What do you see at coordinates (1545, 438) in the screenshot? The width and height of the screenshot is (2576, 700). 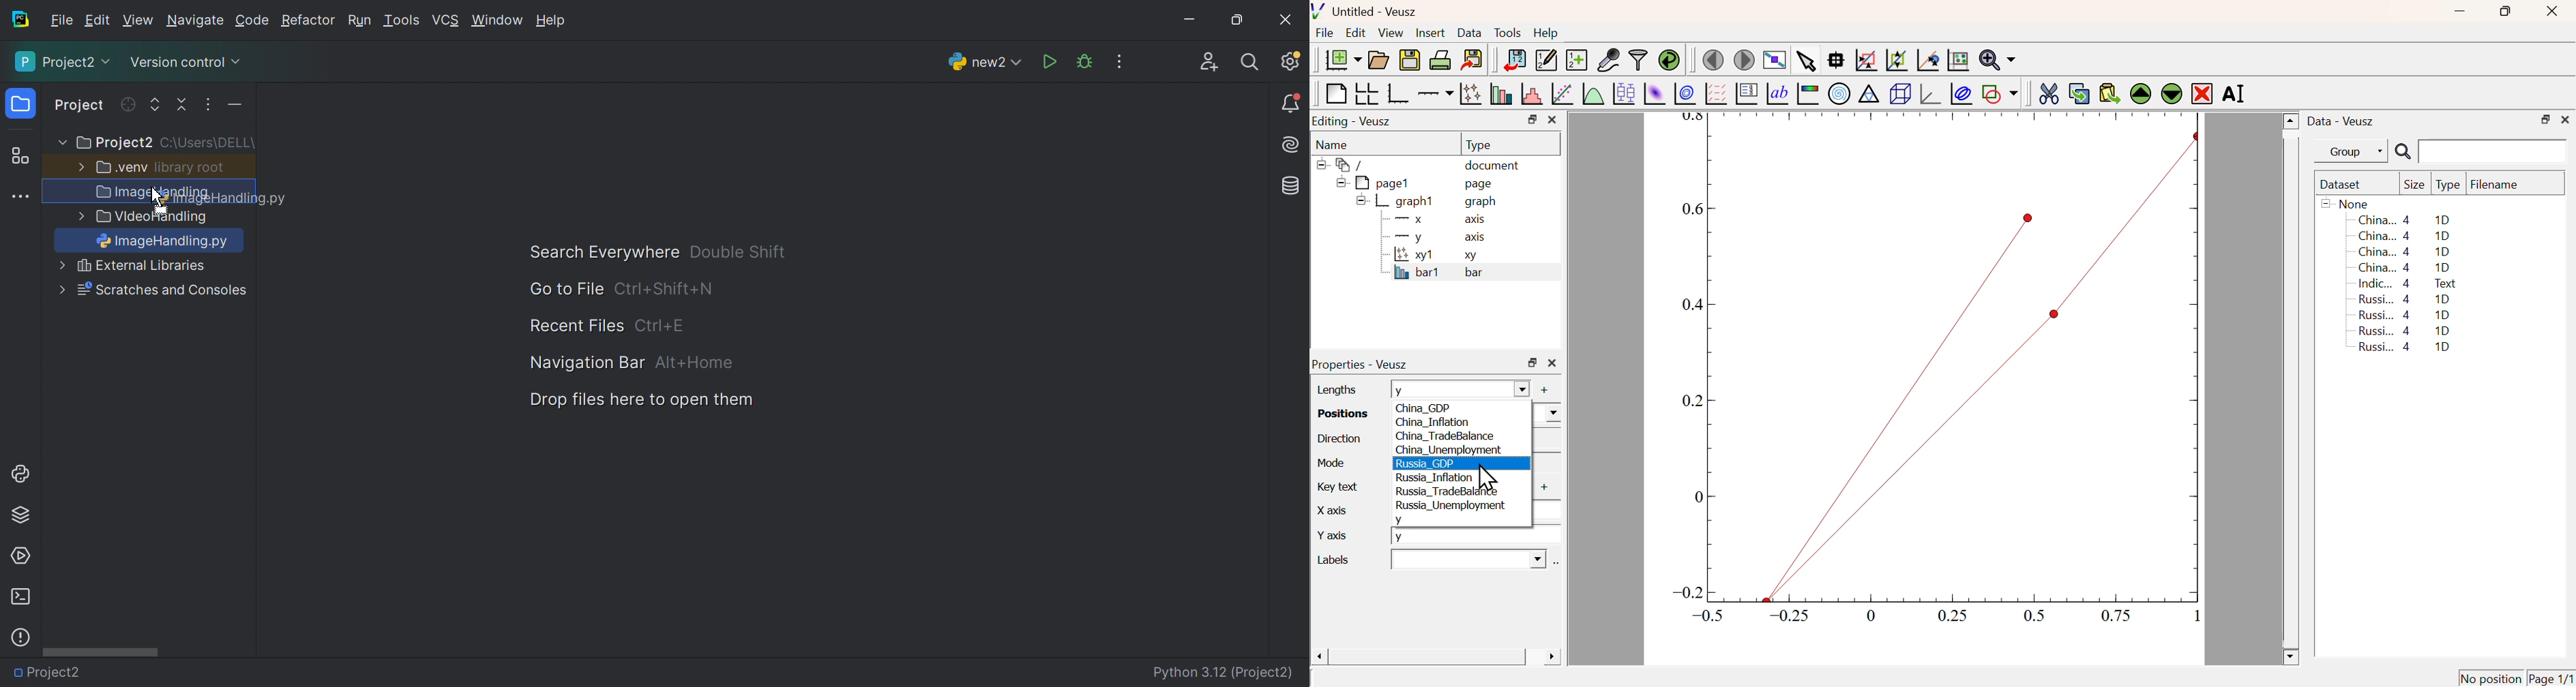 I see `Vertical` at bounding box center [1545, 438].